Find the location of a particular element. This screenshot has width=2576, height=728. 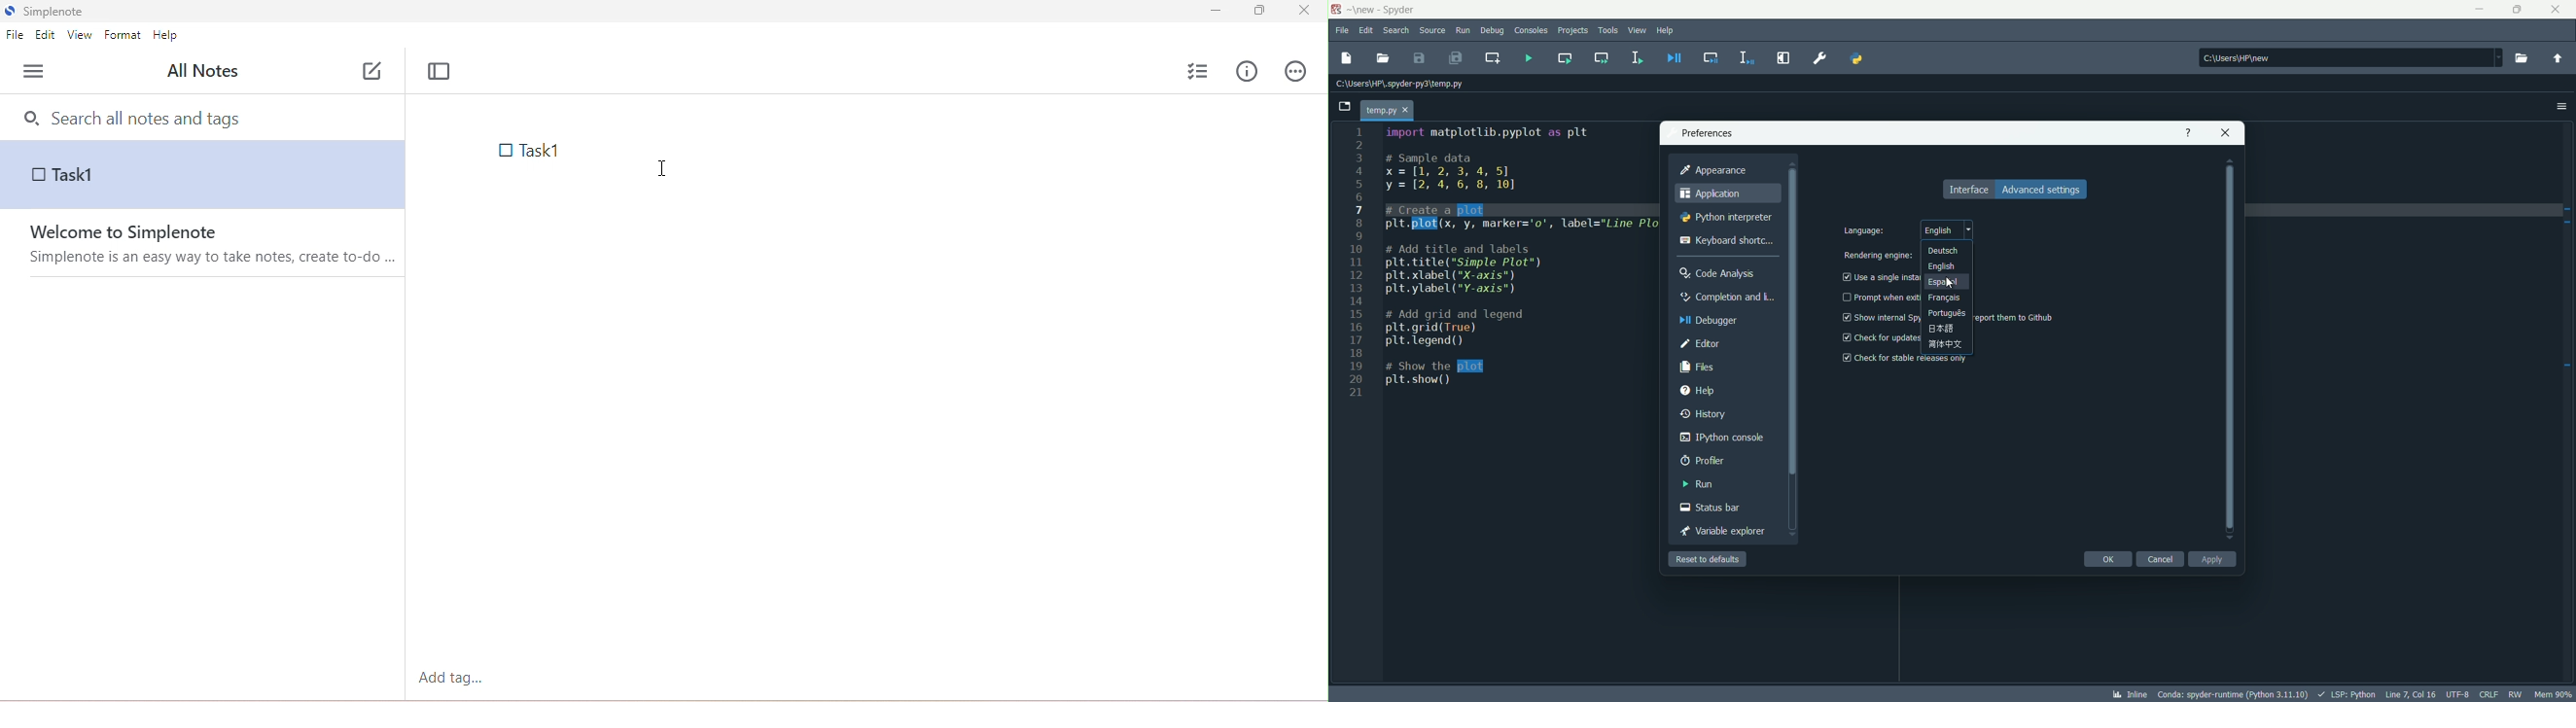

debug cell is located at coordinates (1711, 58).